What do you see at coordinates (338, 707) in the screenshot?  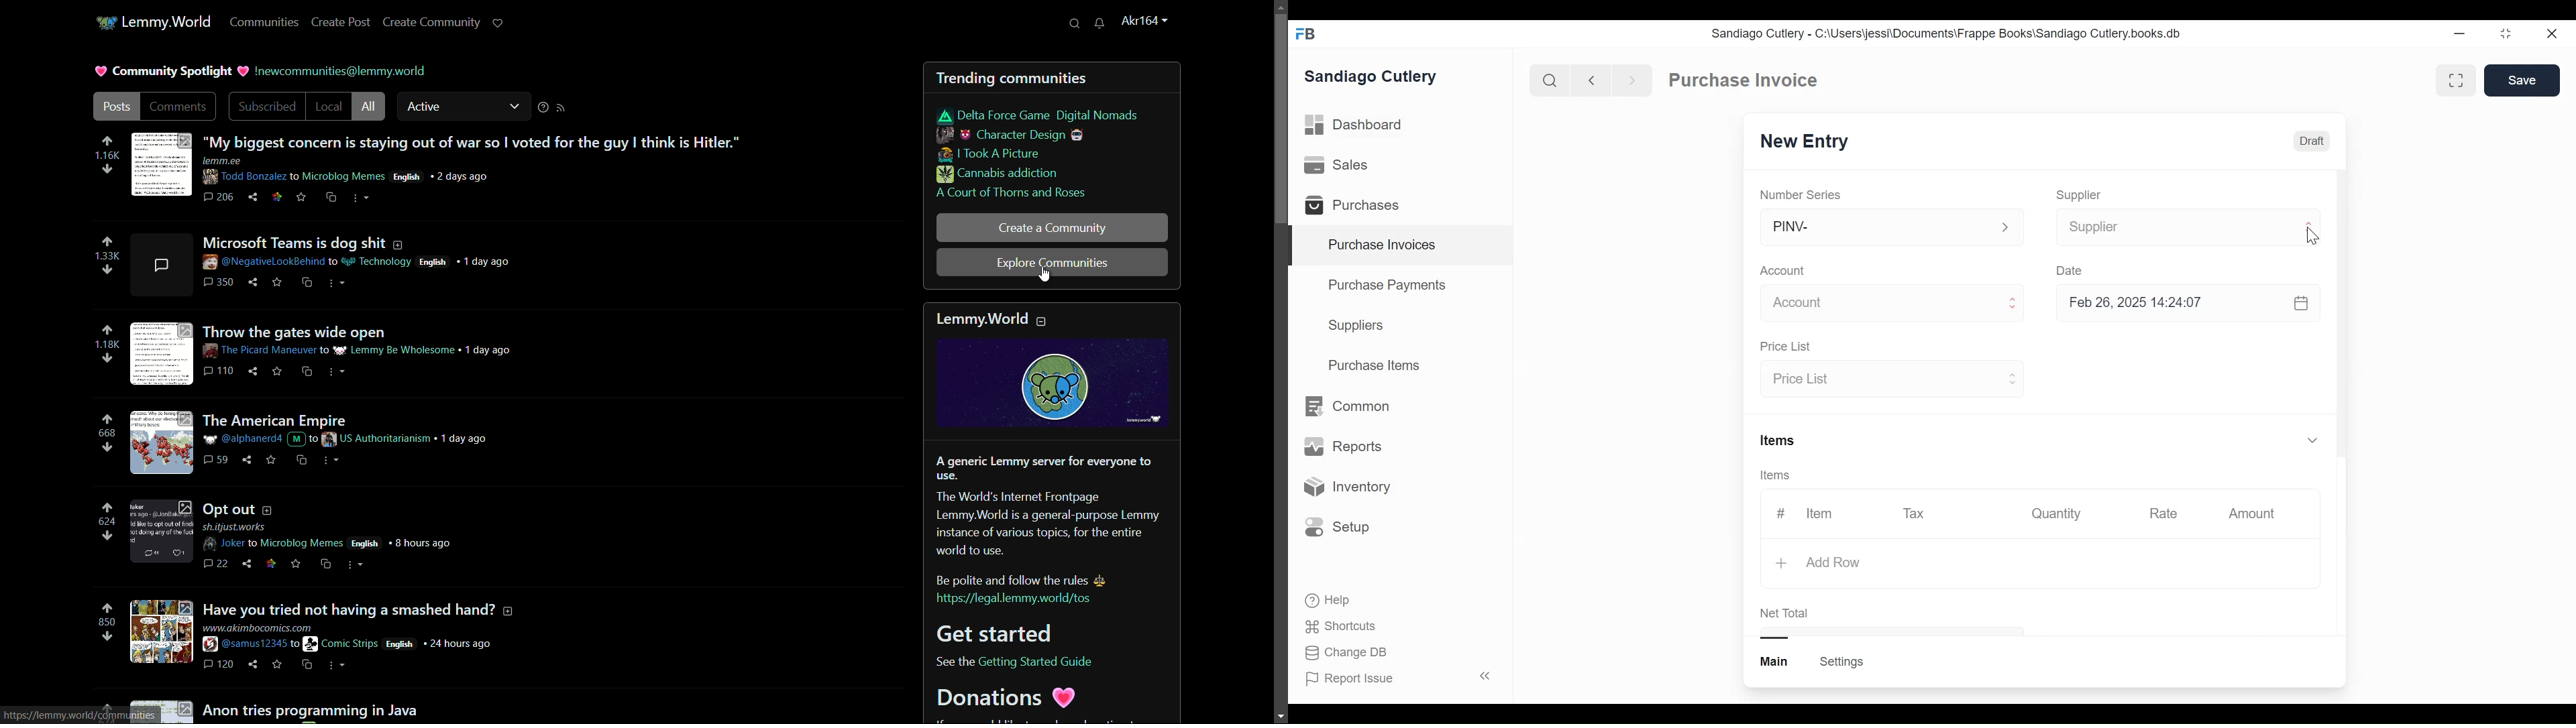 I see `text` at bounding box center [338, 707].